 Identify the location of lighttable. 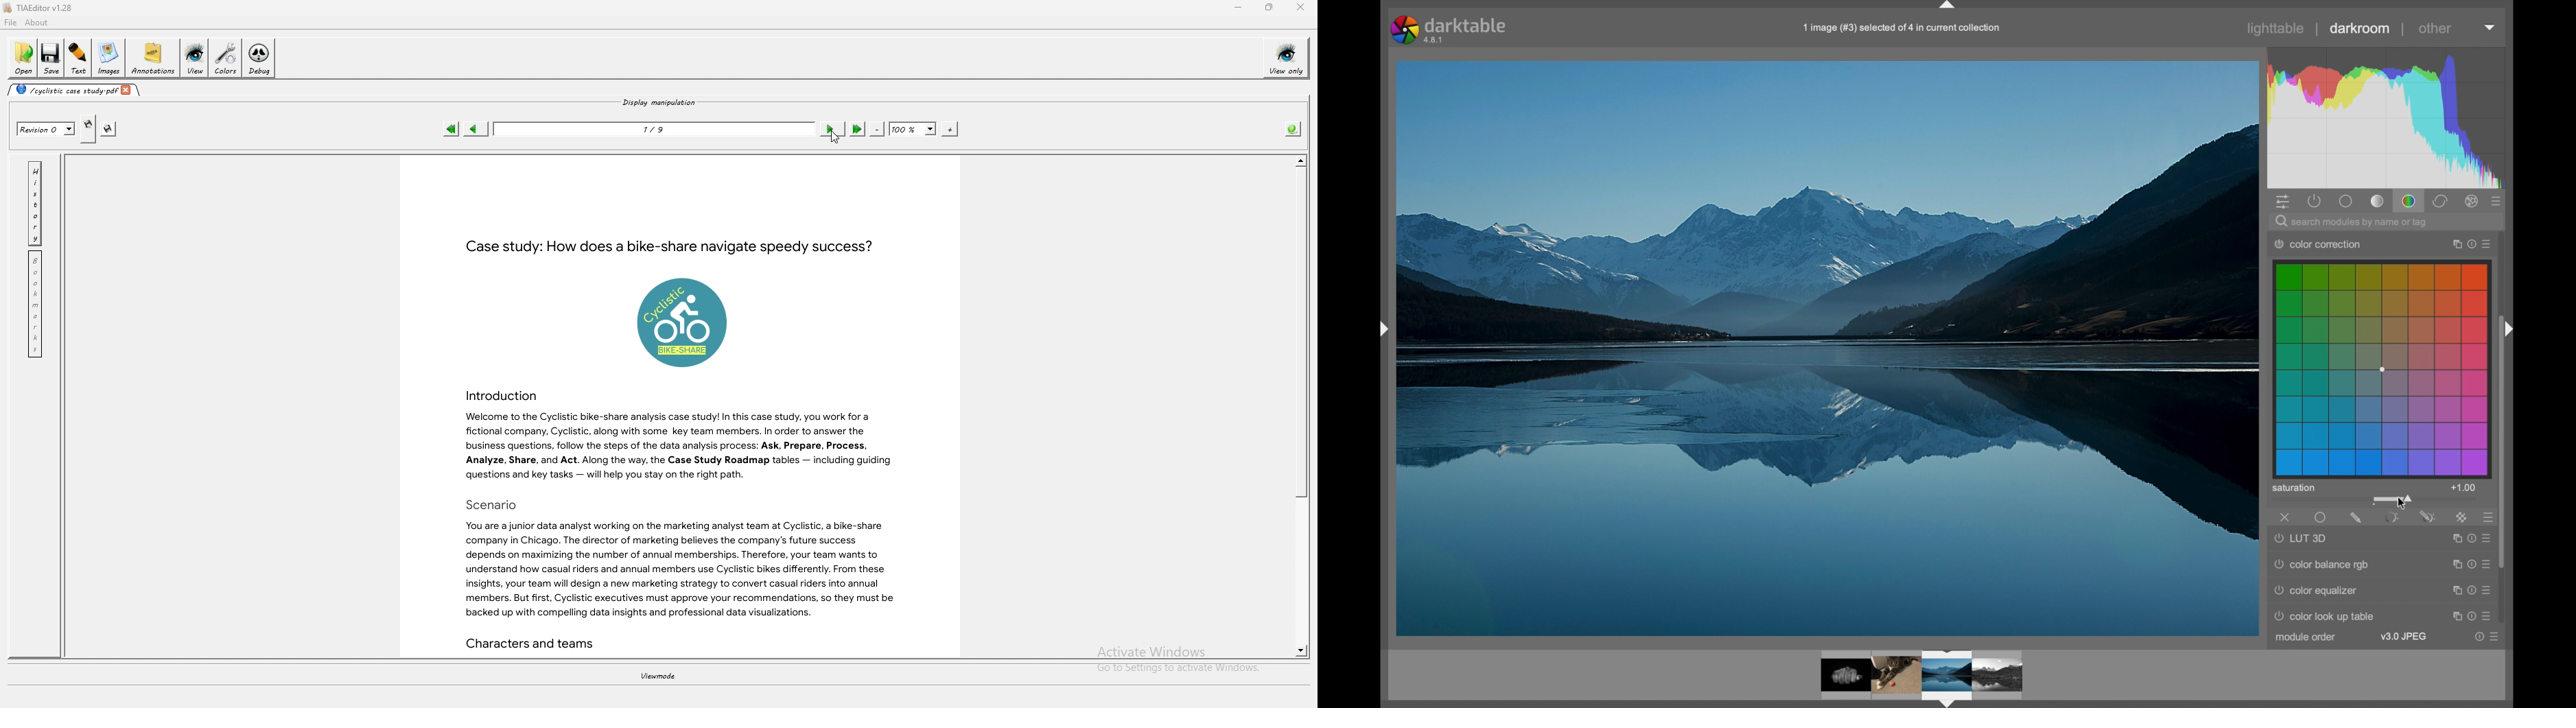
(2277, 29).